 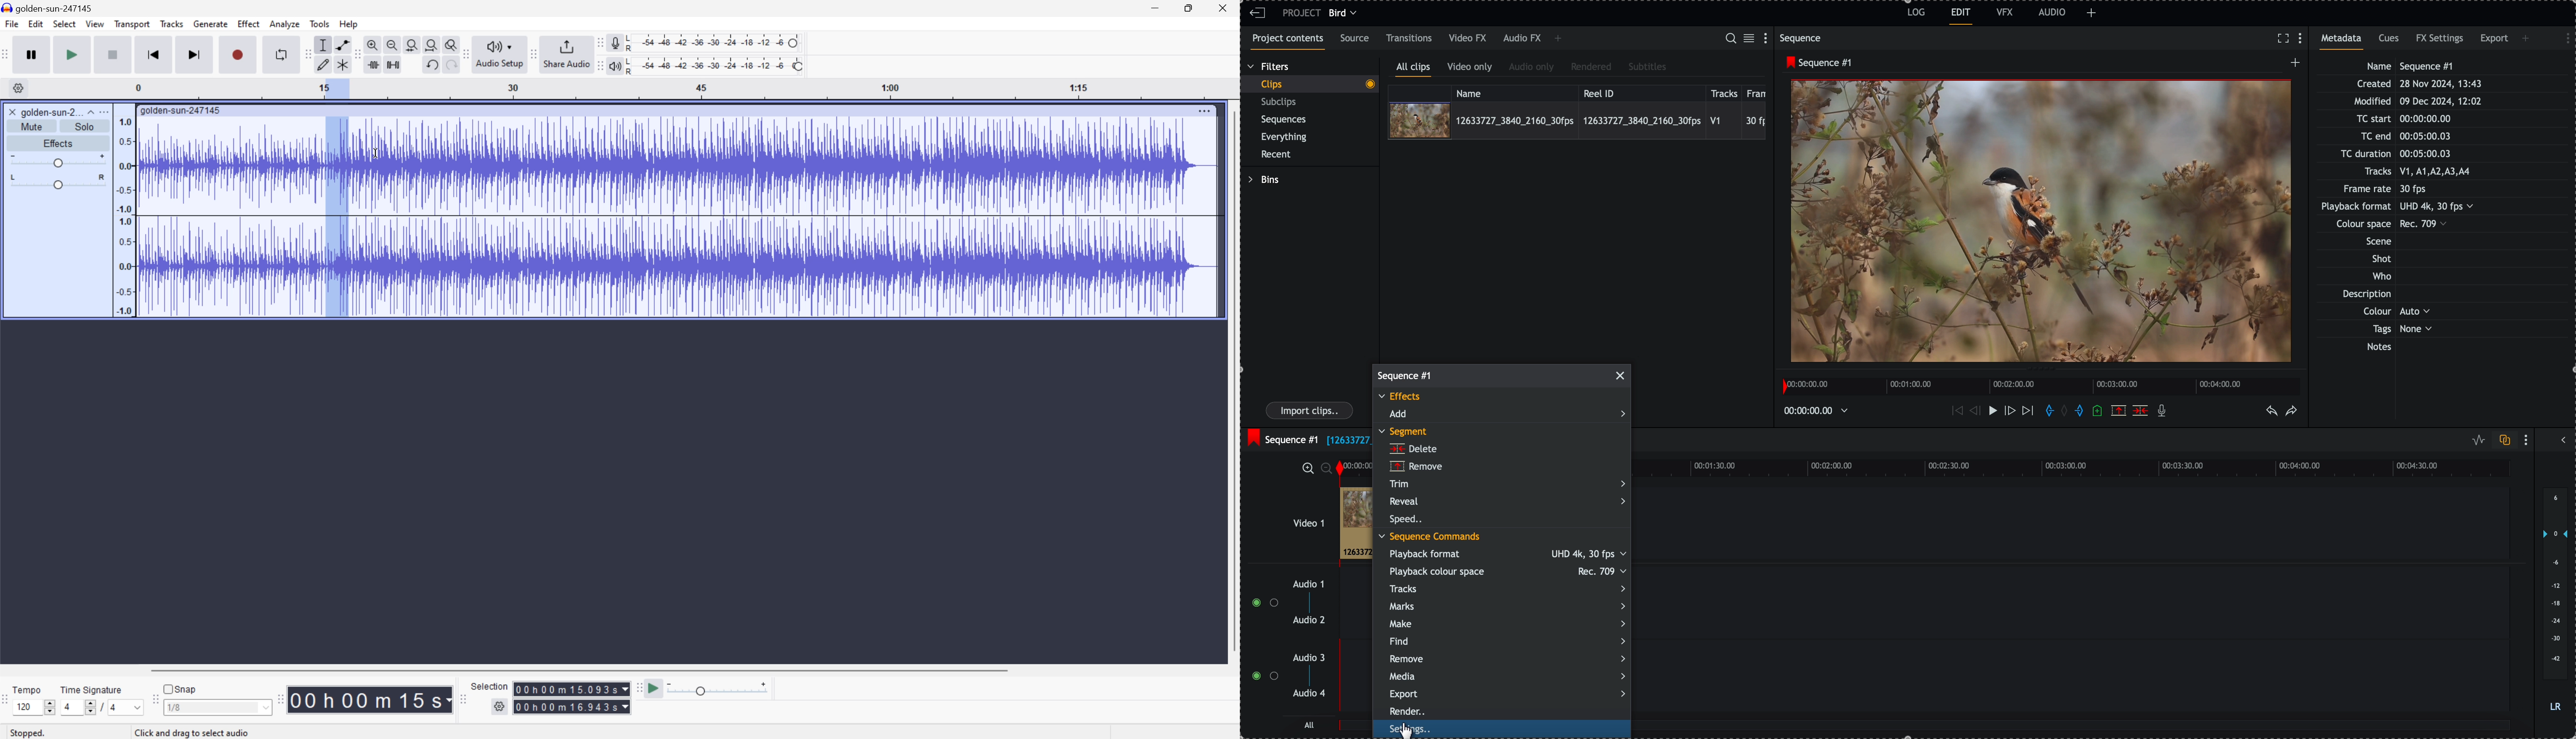 What do you see at coordinates (1577, 120) in the screenshot?
I see `click on video` at bounding box center [1577, 120].